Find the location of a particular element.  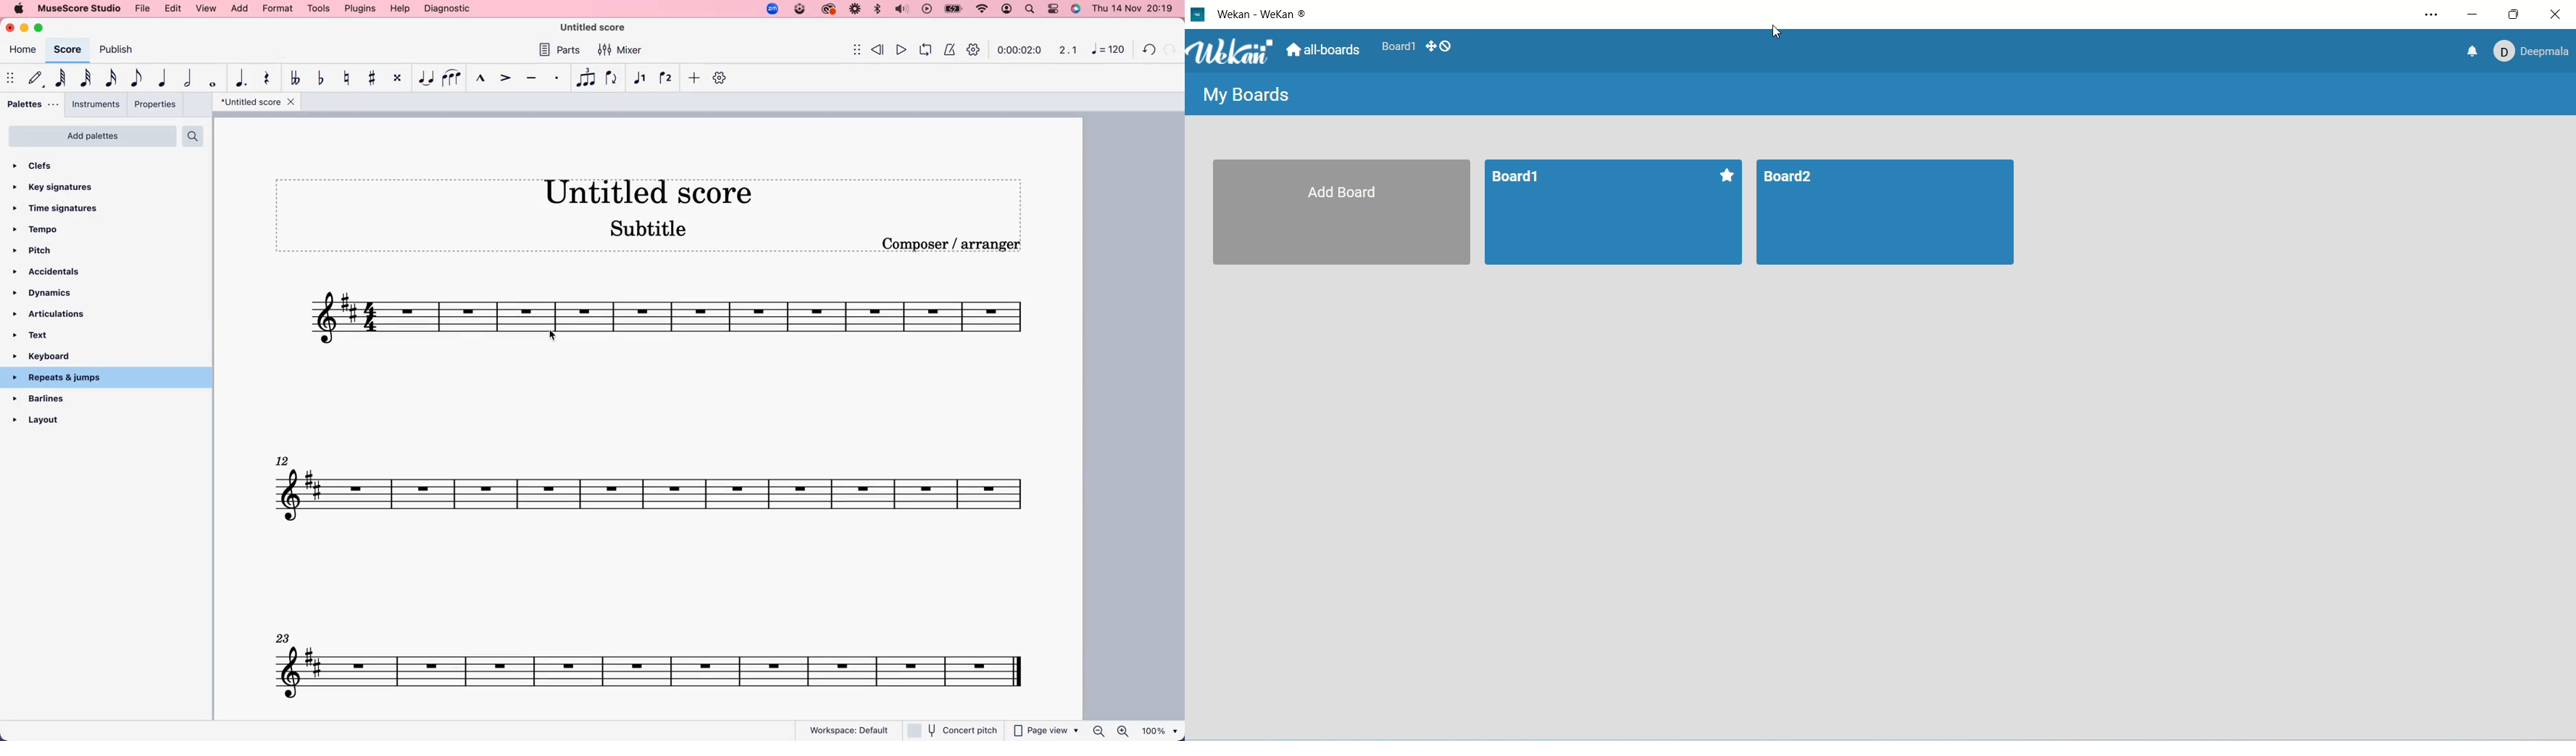

composer / arranger is located at coordinates (954, 244).